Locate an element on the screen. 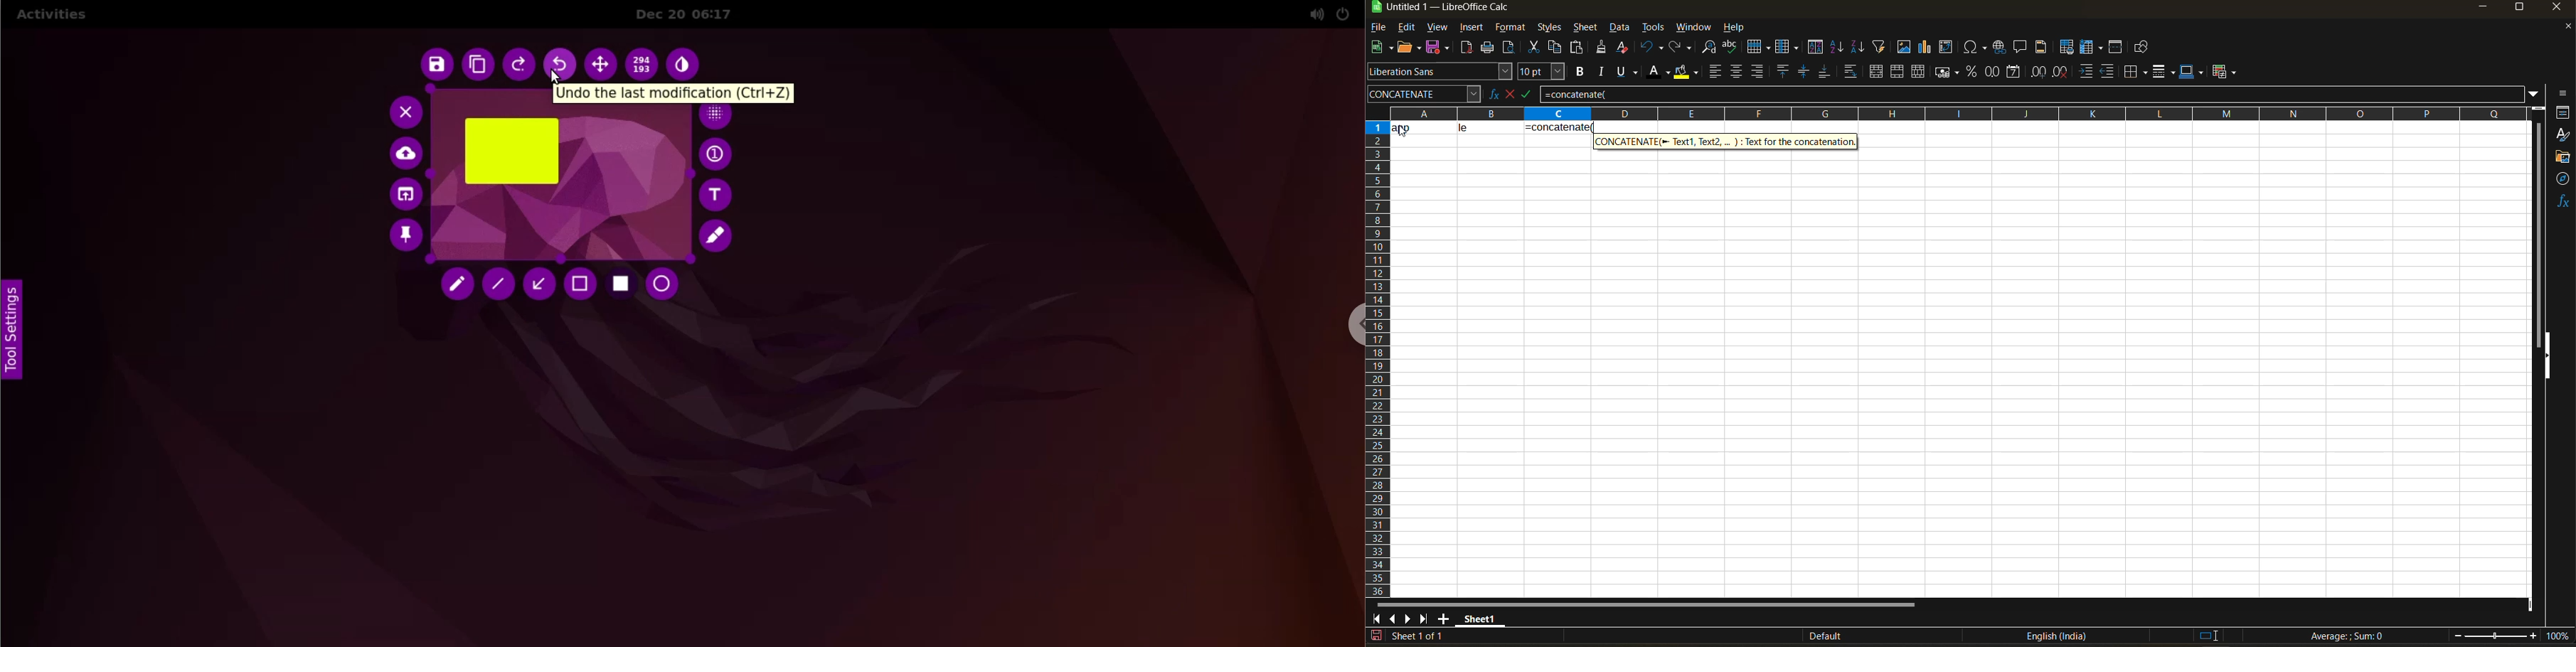 This screenshot has width=2576, height=672. format as percent is located at coordinates (1974, 72).